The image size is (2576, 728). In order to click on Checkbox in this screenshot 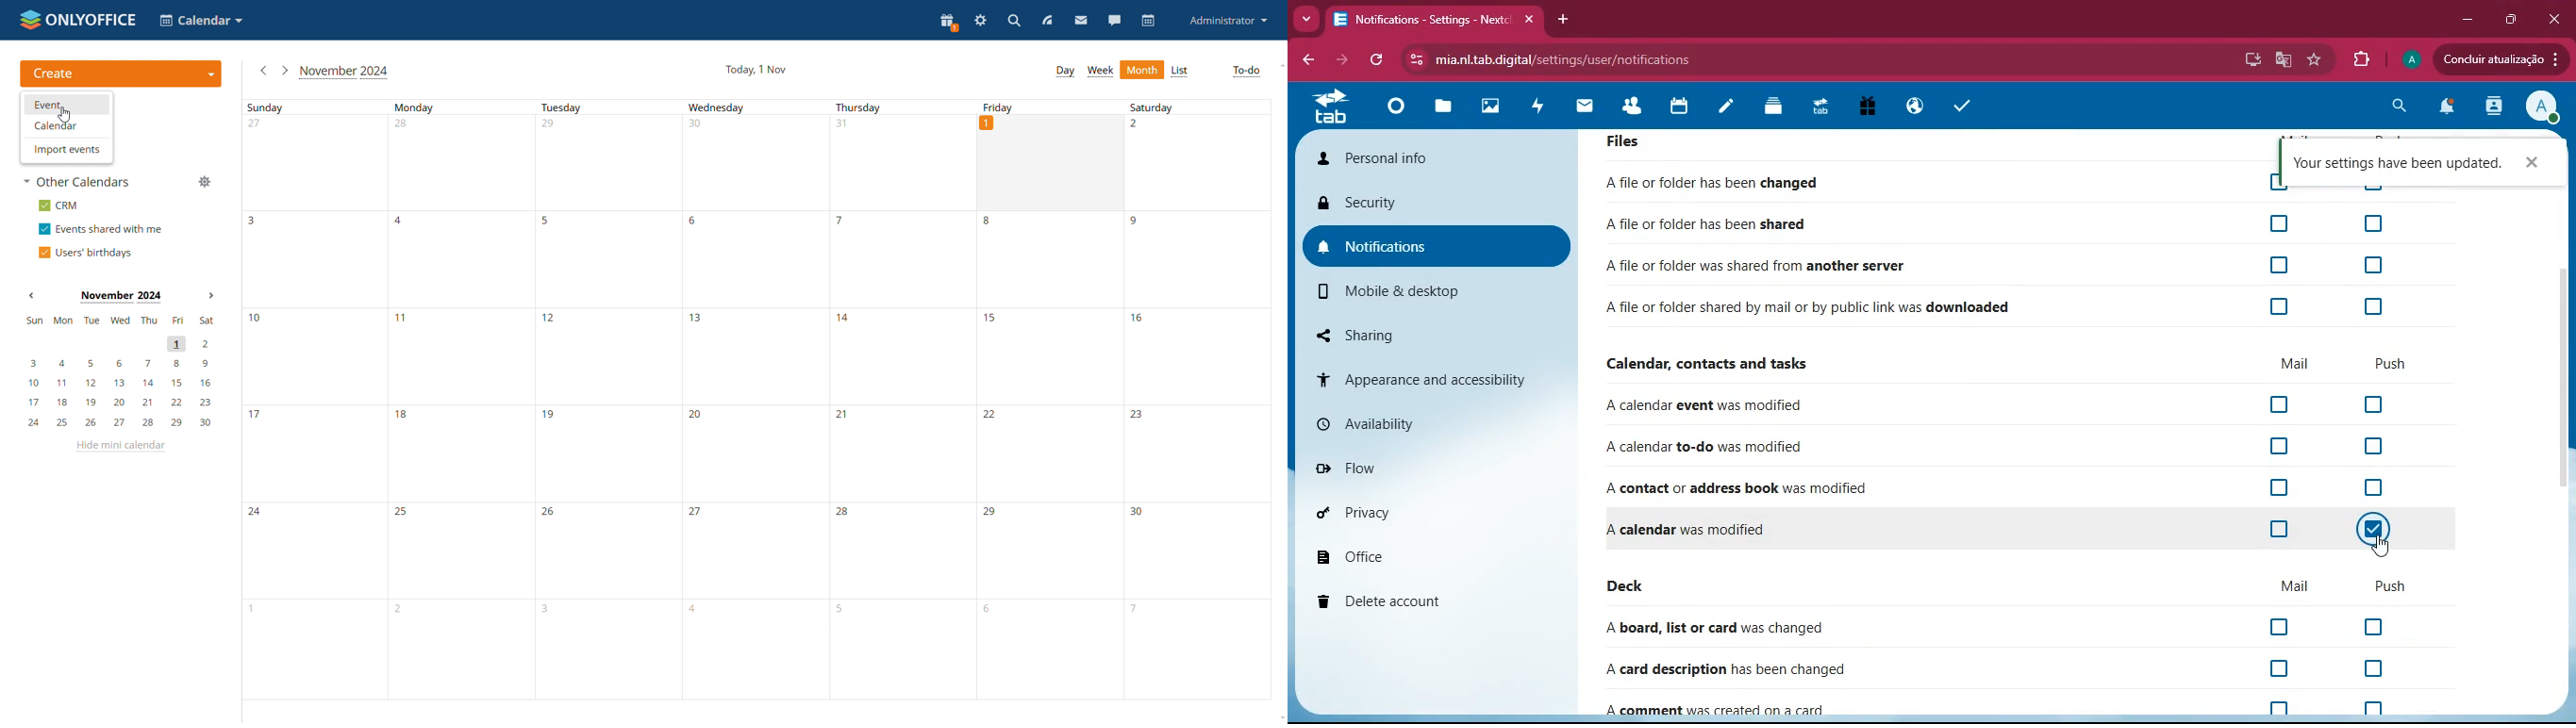, I will do `click(2379, 222)`.